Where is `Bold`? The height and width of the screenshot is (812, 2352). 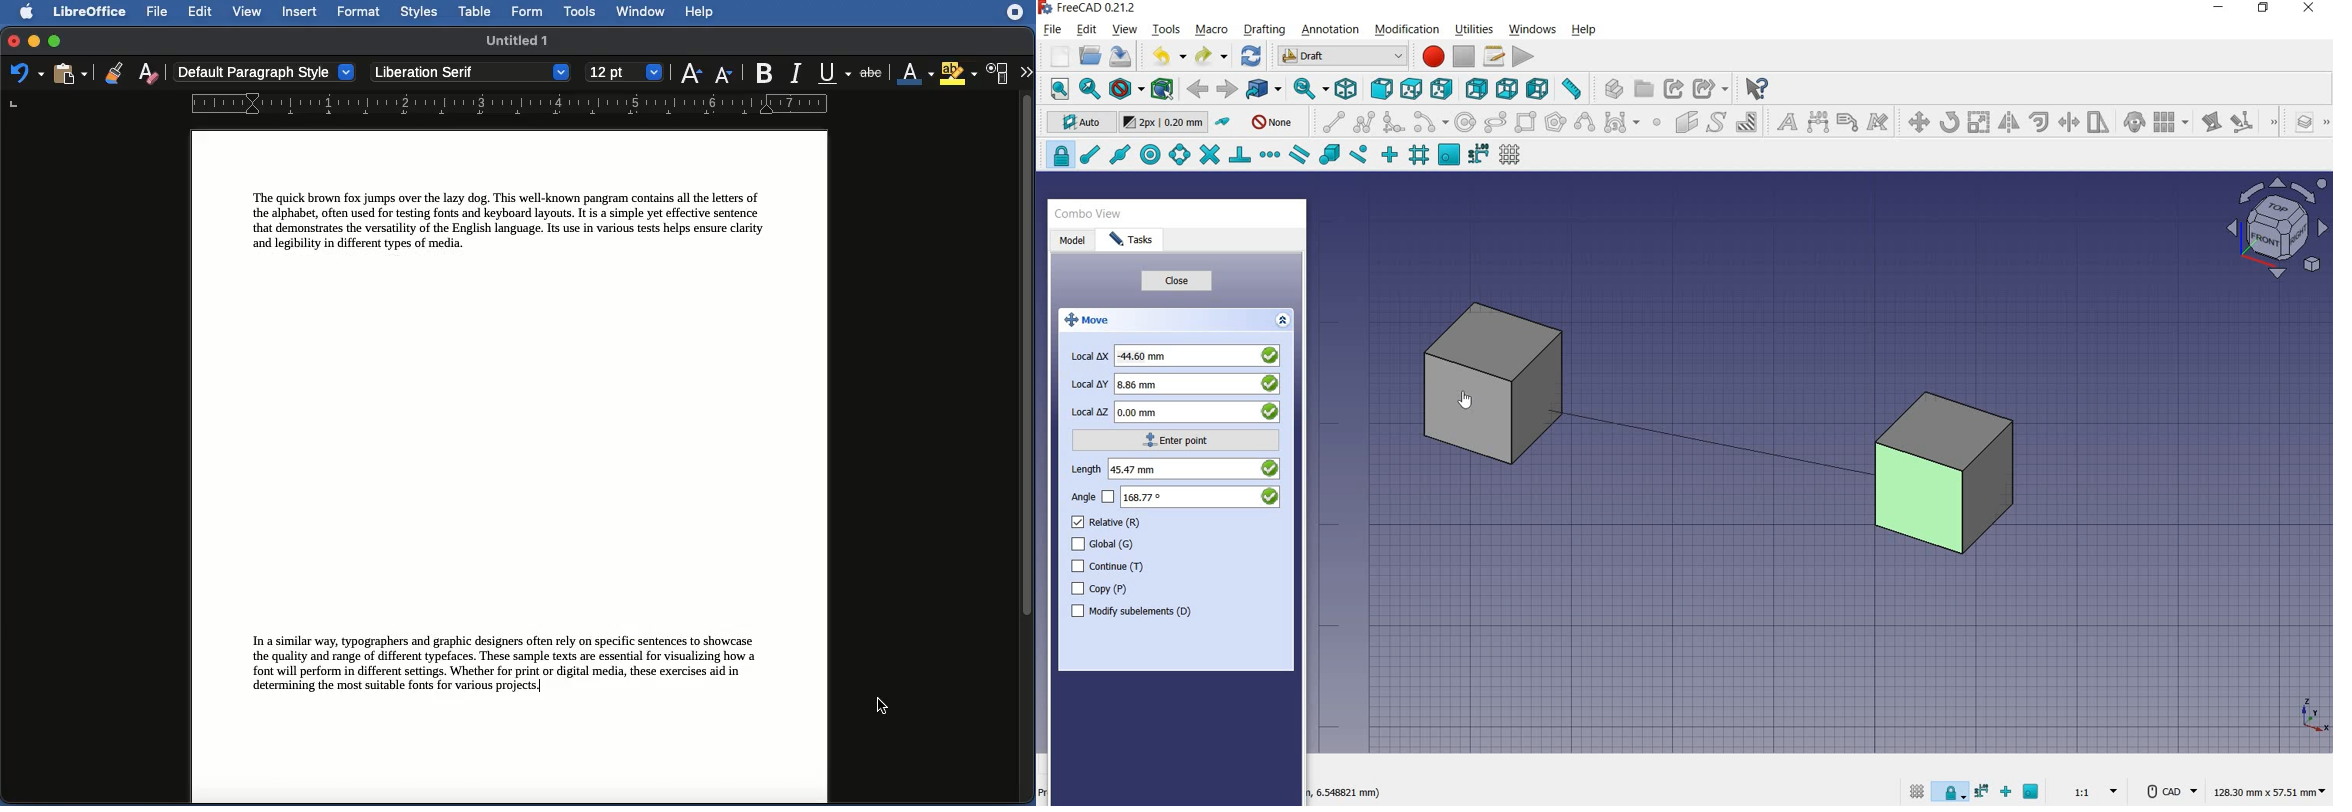
Bold is located at coordinates (763, 71).